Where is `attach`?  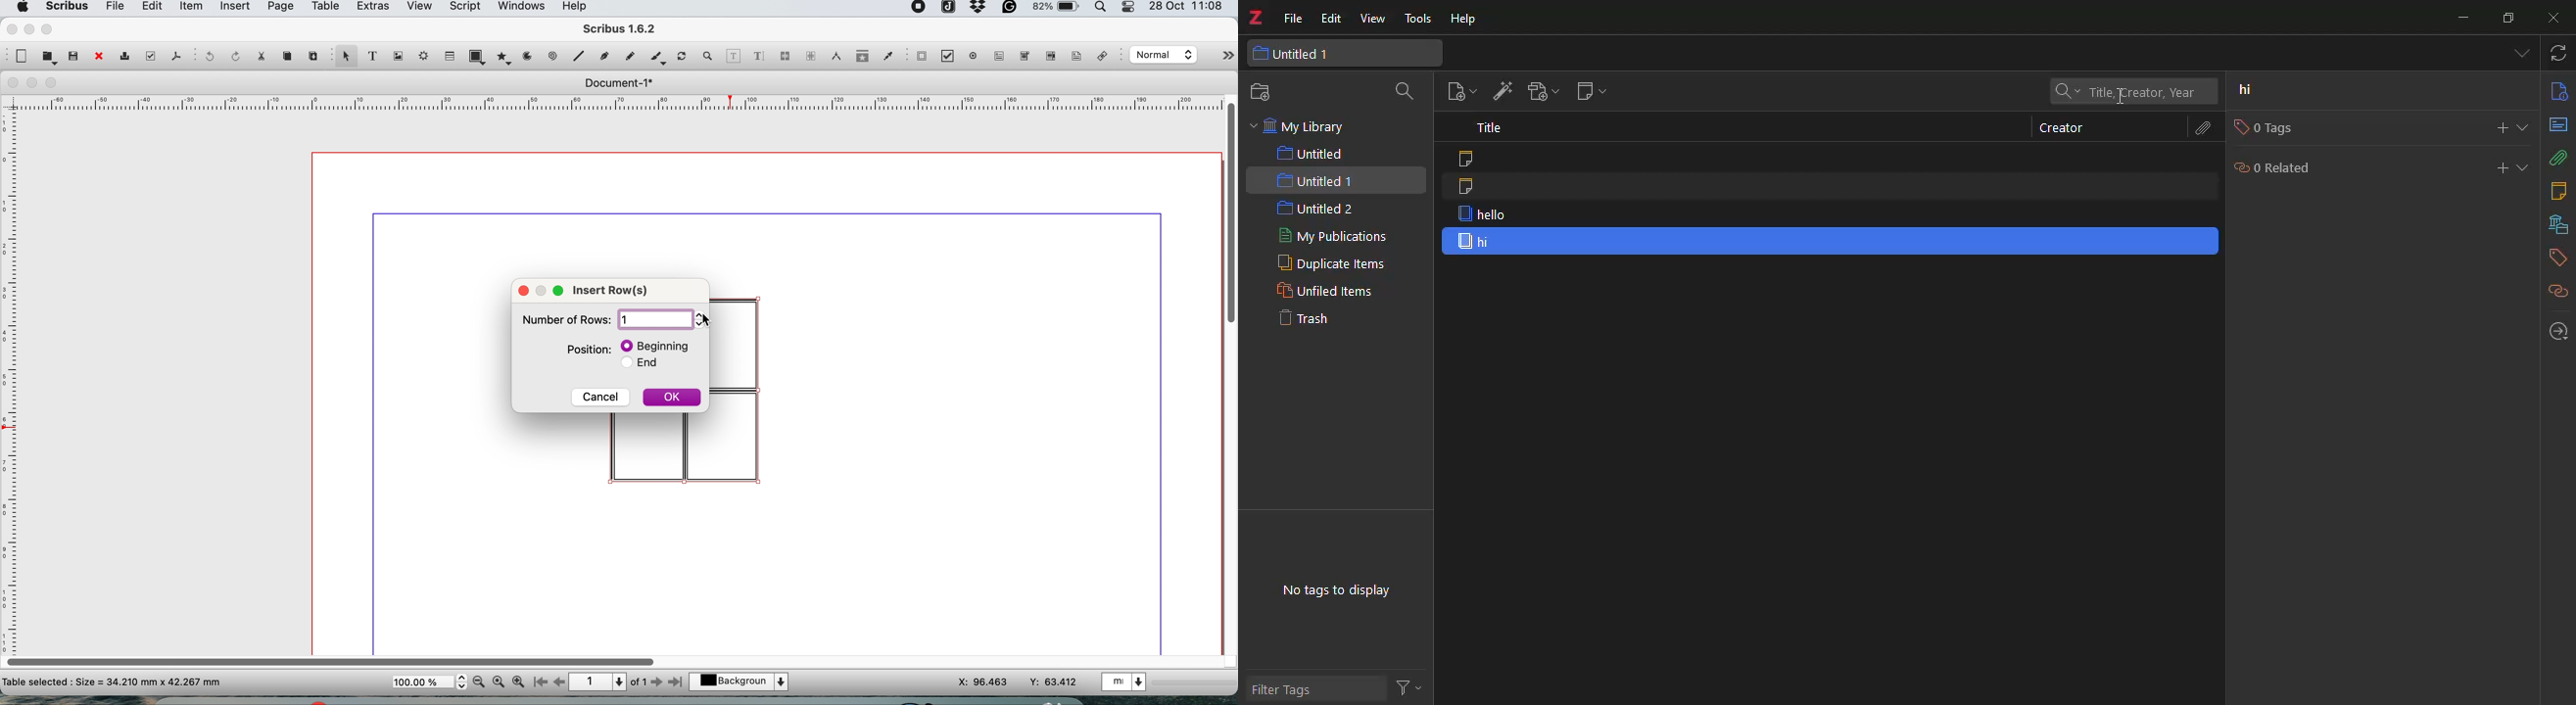
attach is located at coordinates (2202, 127).